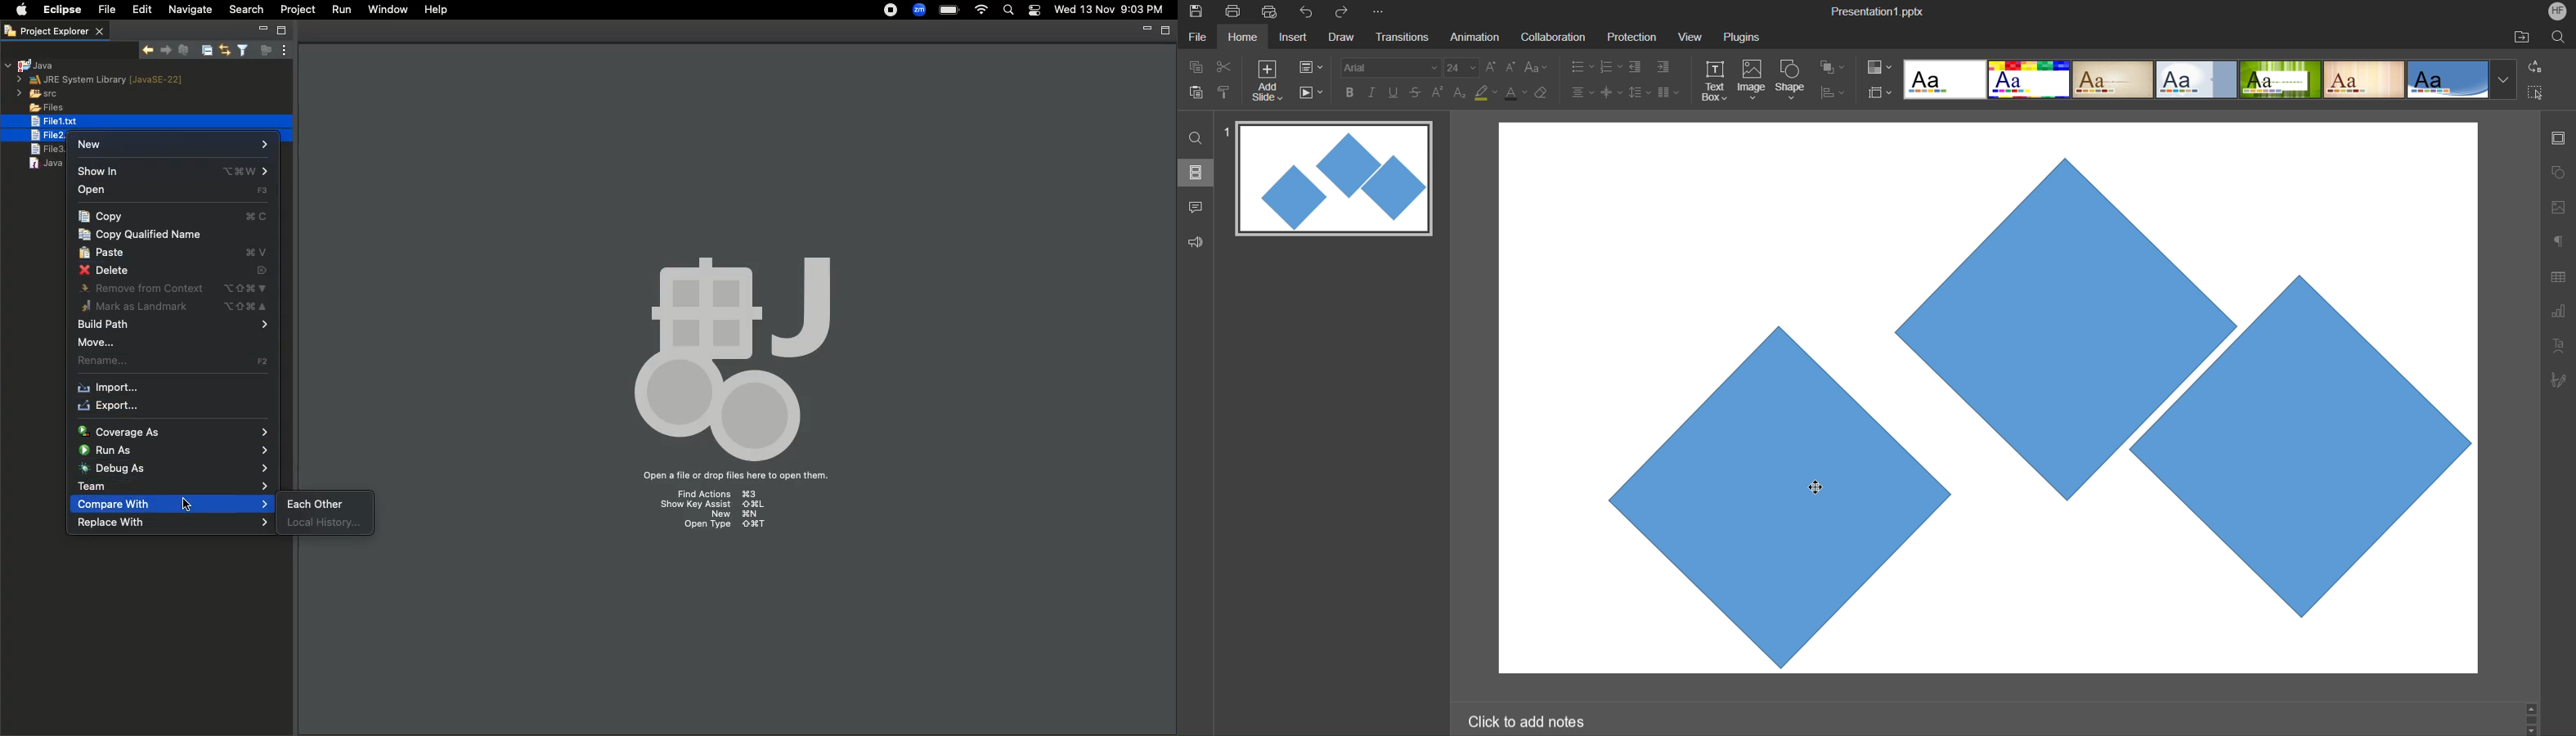 This screenshot has height=756, width=2576. Describe the element at coordinates (1224, 66) in the screenshot. I see `cut` at that location.